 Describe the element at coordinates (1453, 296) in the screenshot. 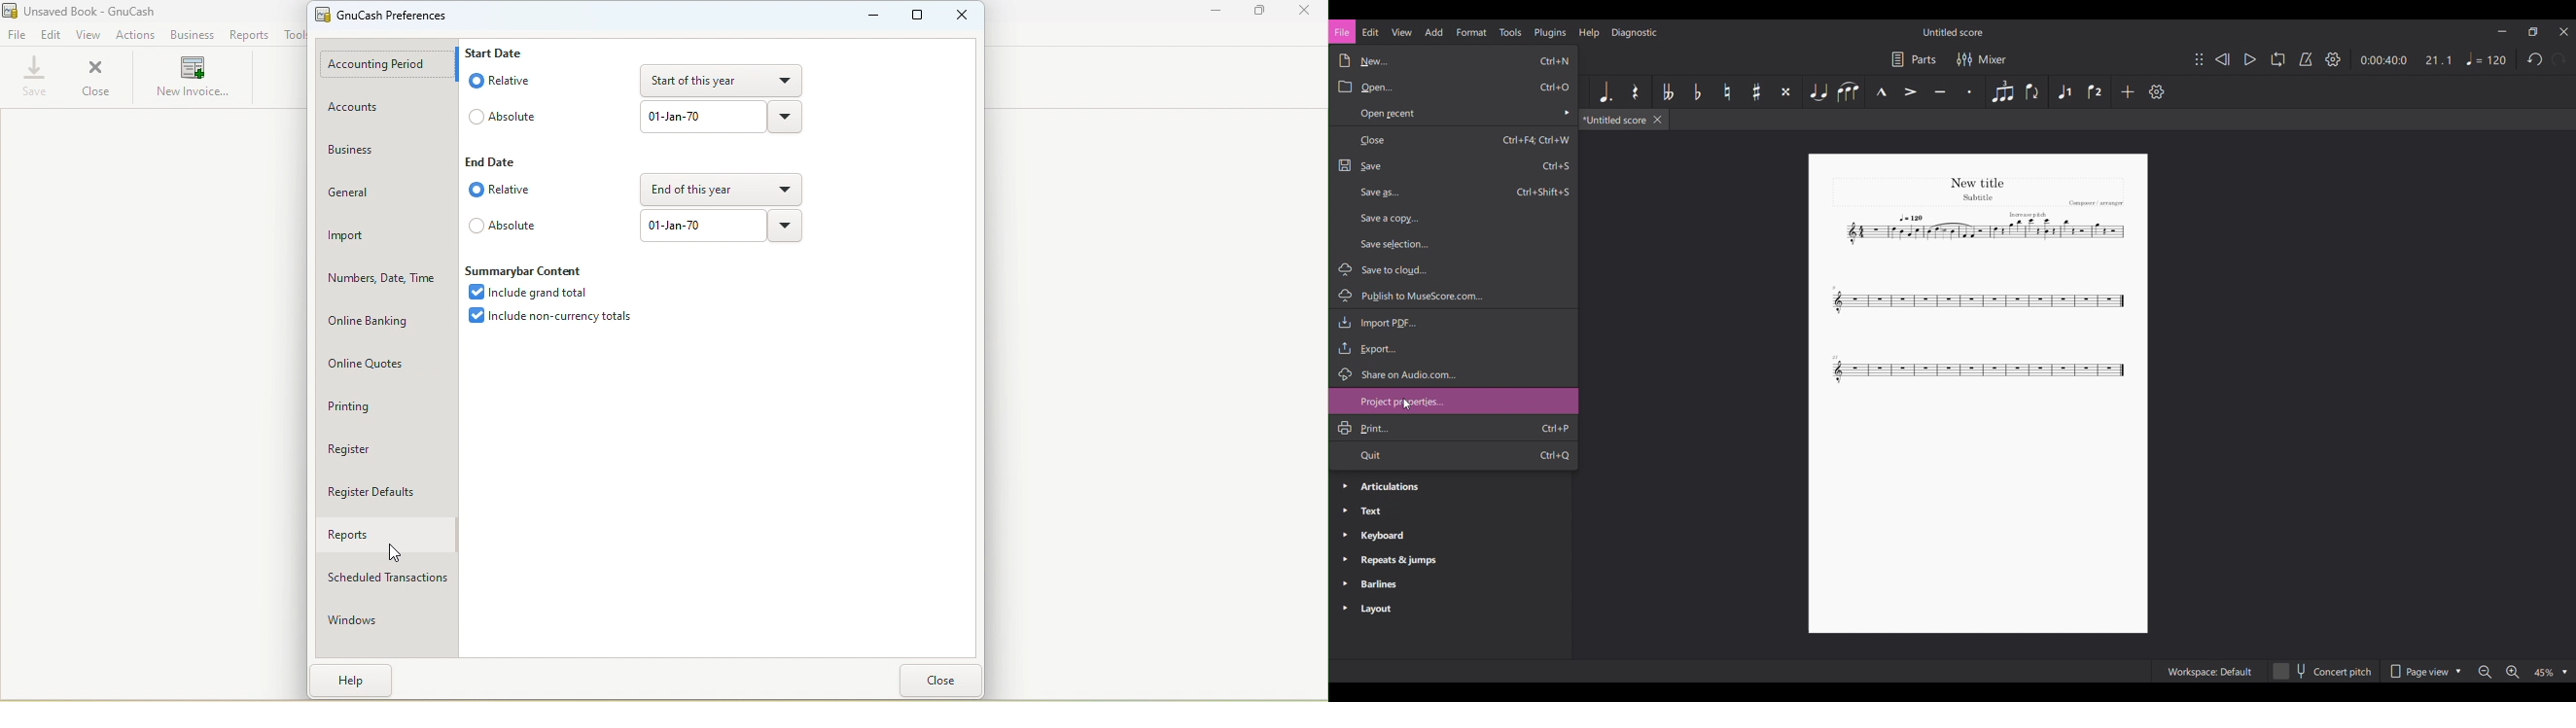

I see `Publish to MuseScore.com...` at that location.